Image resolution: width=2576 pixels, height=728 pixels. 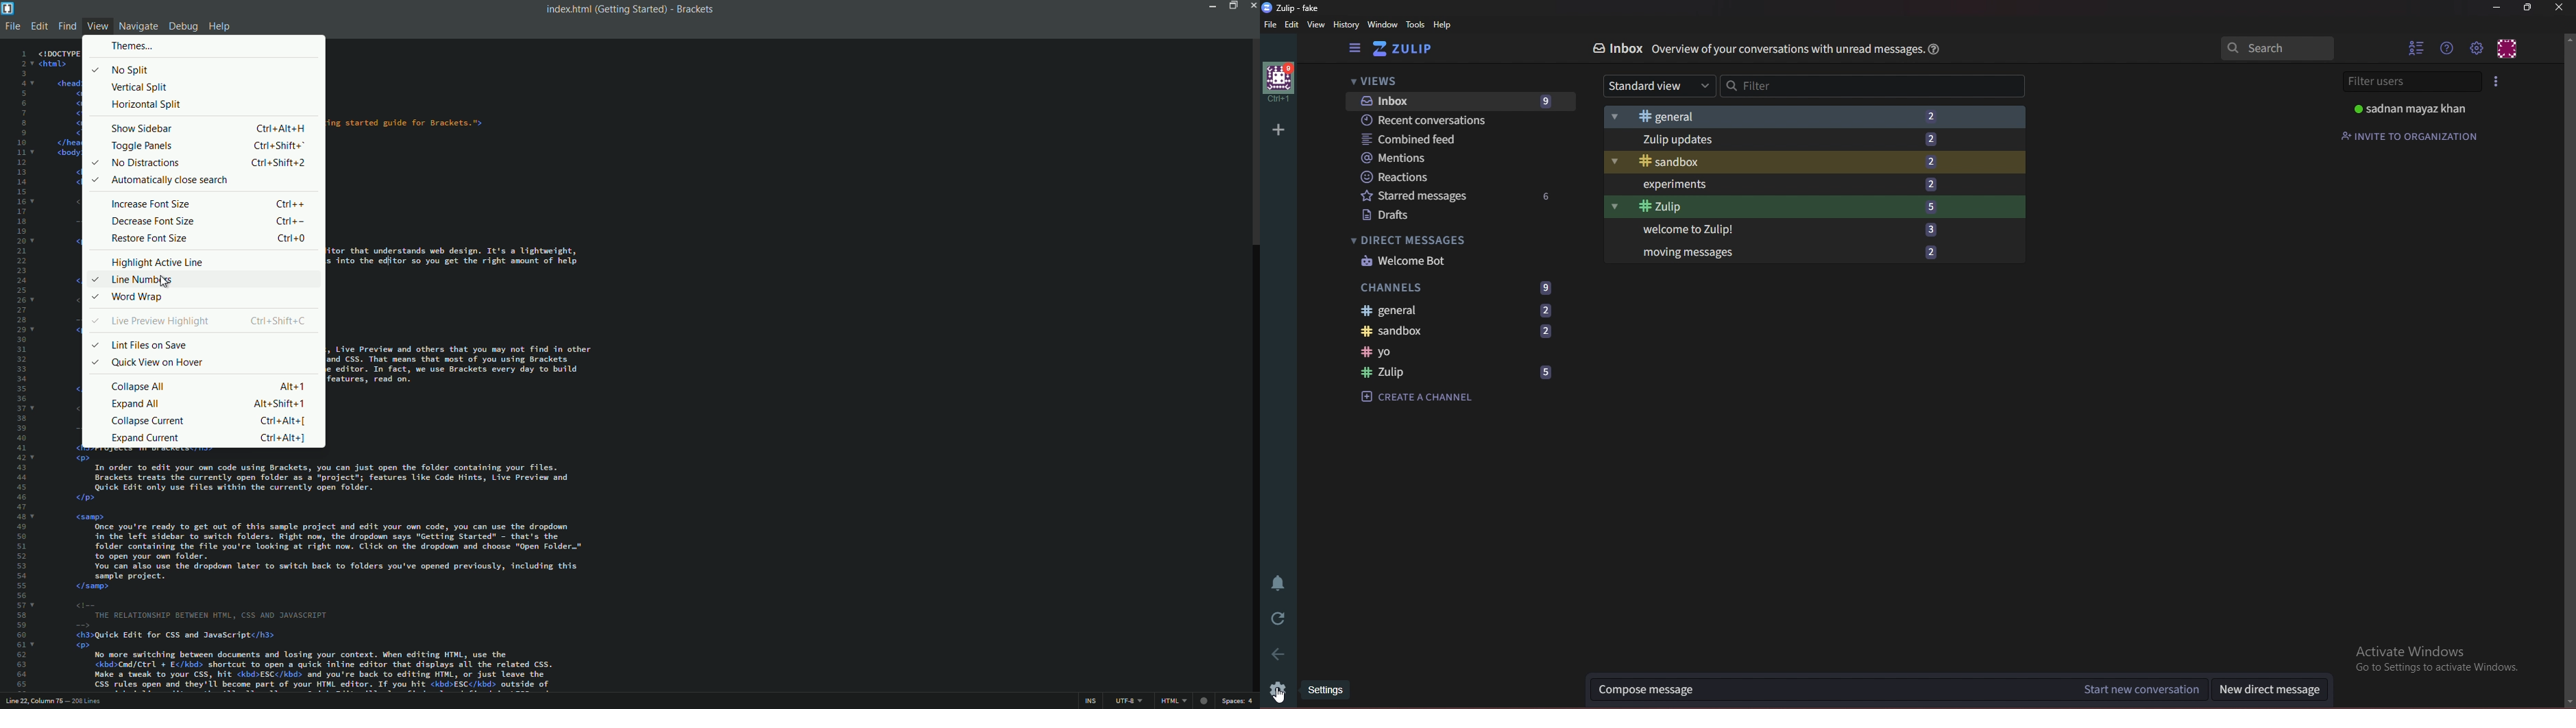 What do you see at coordinates (2497, 7) in the screenshot?
I see `minimize` at bounding box center [2497, 7].